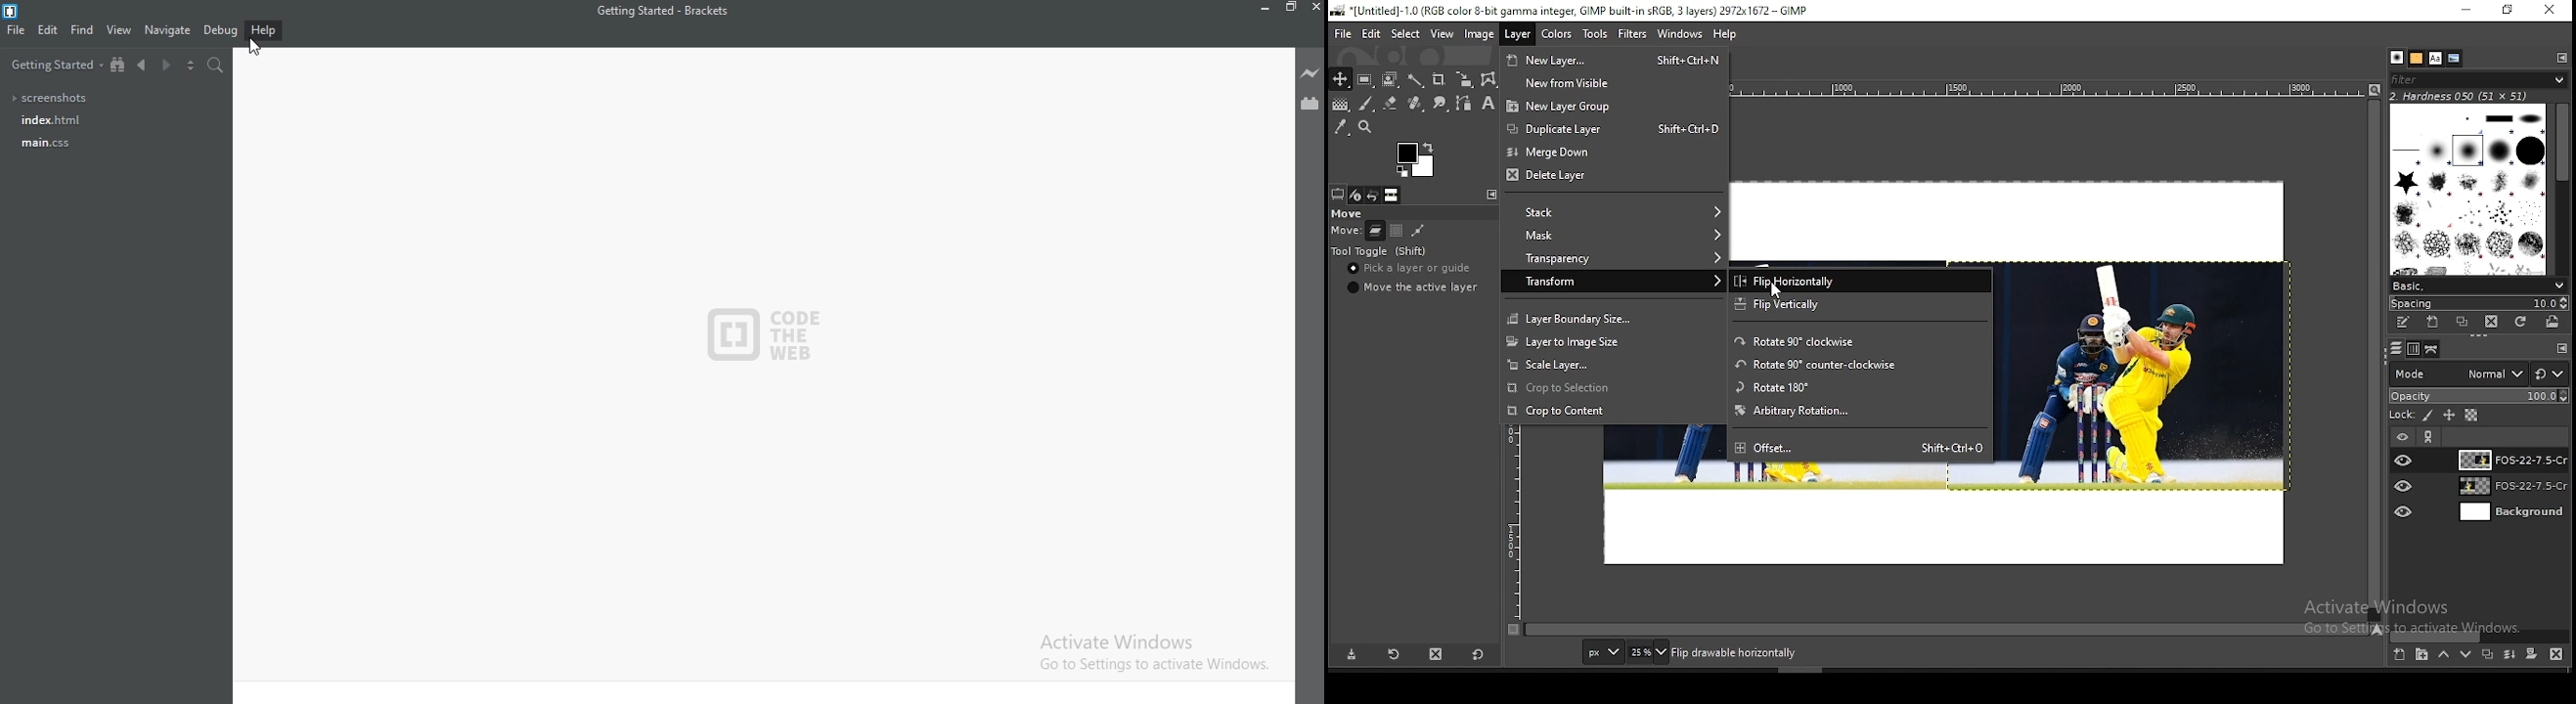 The height and width of the screenshot is (728, 2576). Describe the element at coordinates (1480, 653) in the screenshot. I see `restore to defaults` at that location.